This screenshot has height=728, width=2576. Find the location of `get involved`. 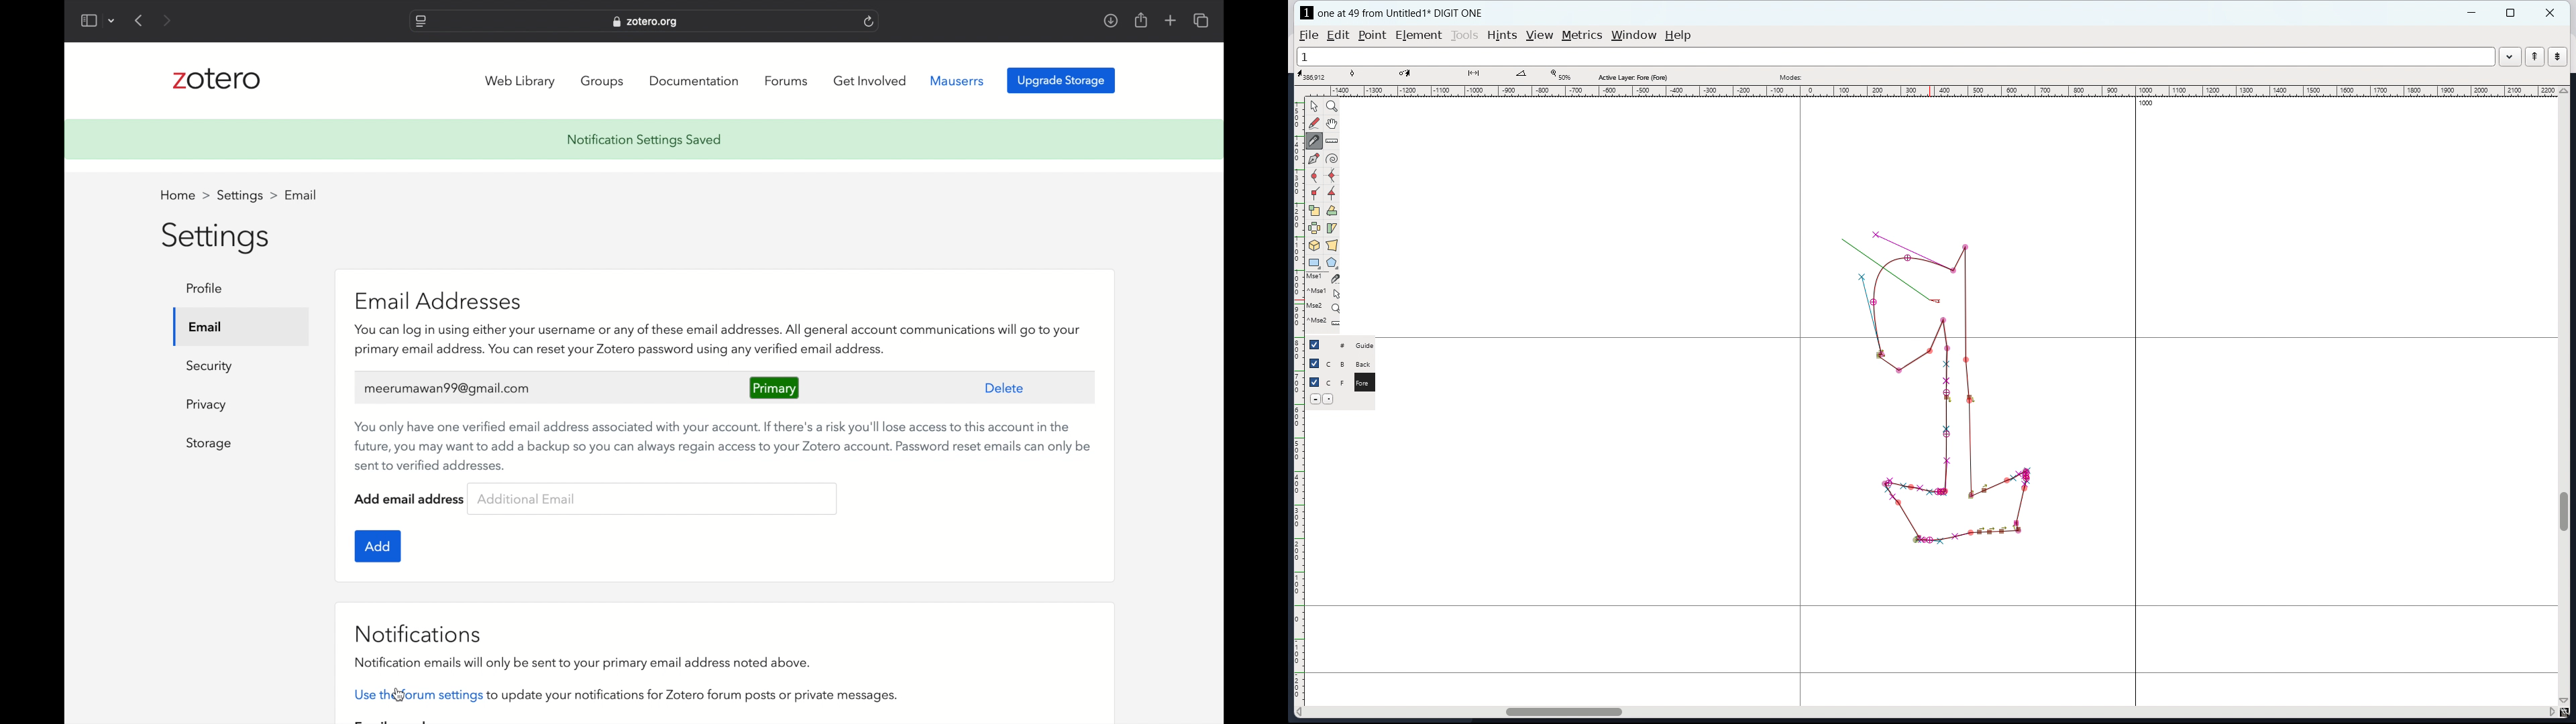

get involved is located at coordinates (870, 80).